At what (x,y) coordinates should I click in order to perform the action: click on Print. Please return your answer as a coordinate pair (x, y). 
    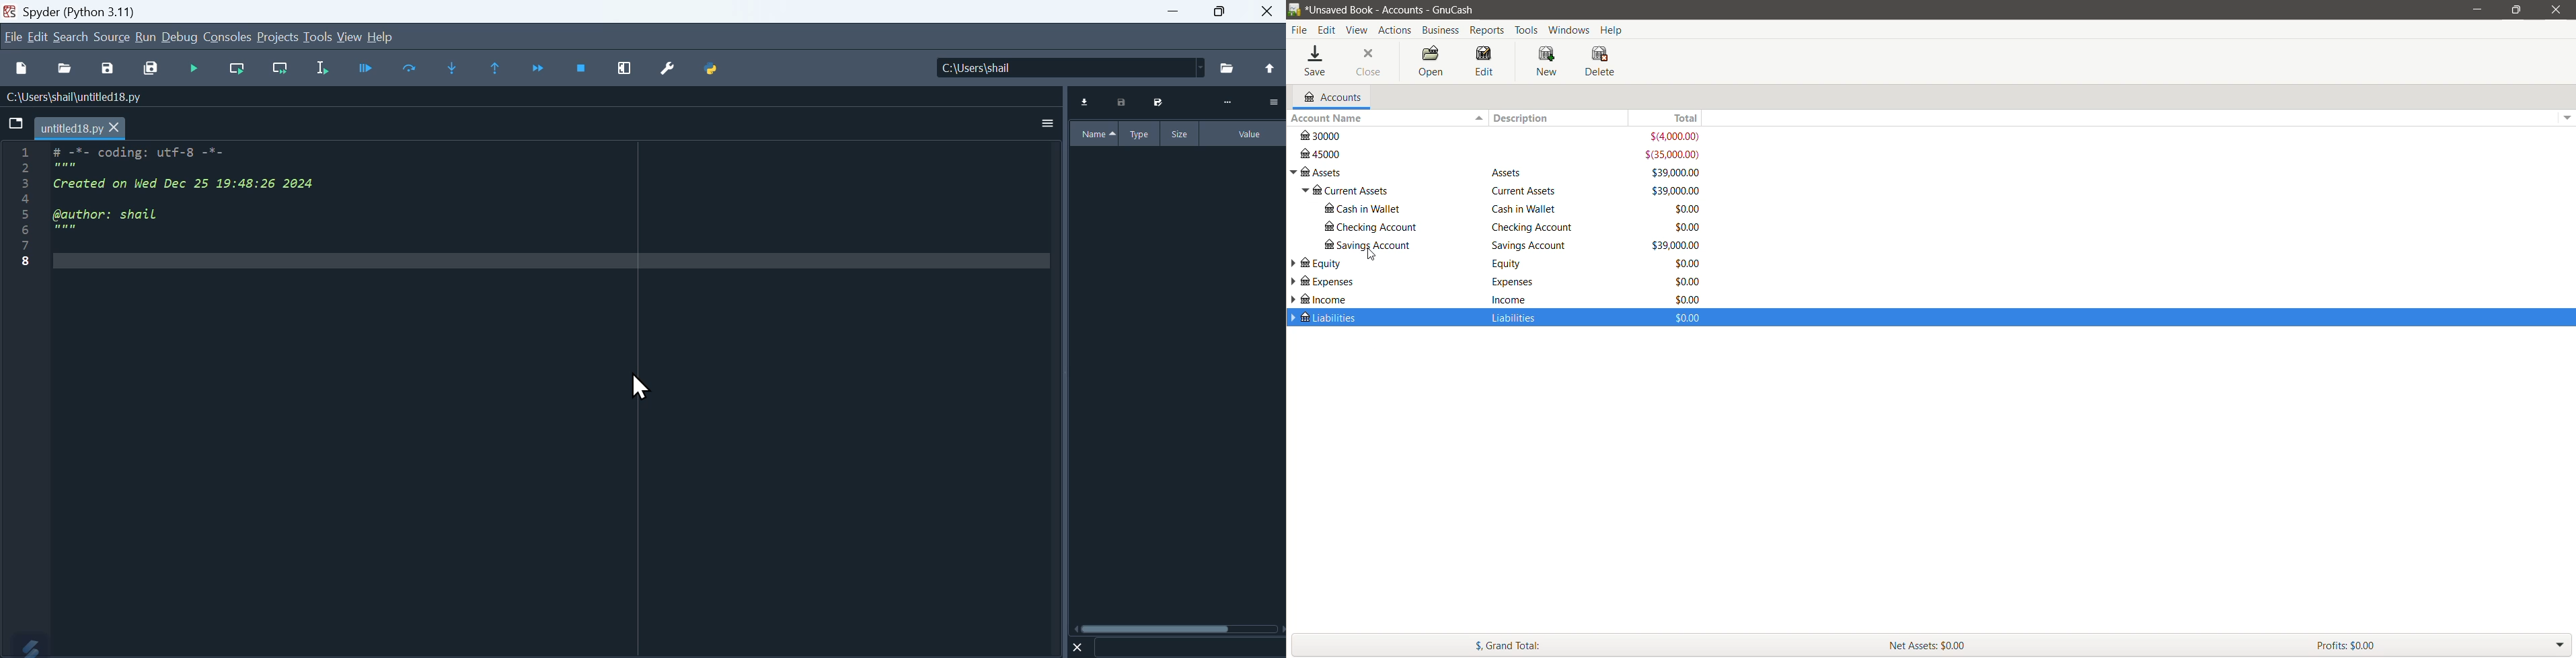
    Looking at the image, I should click on (1123, 102).